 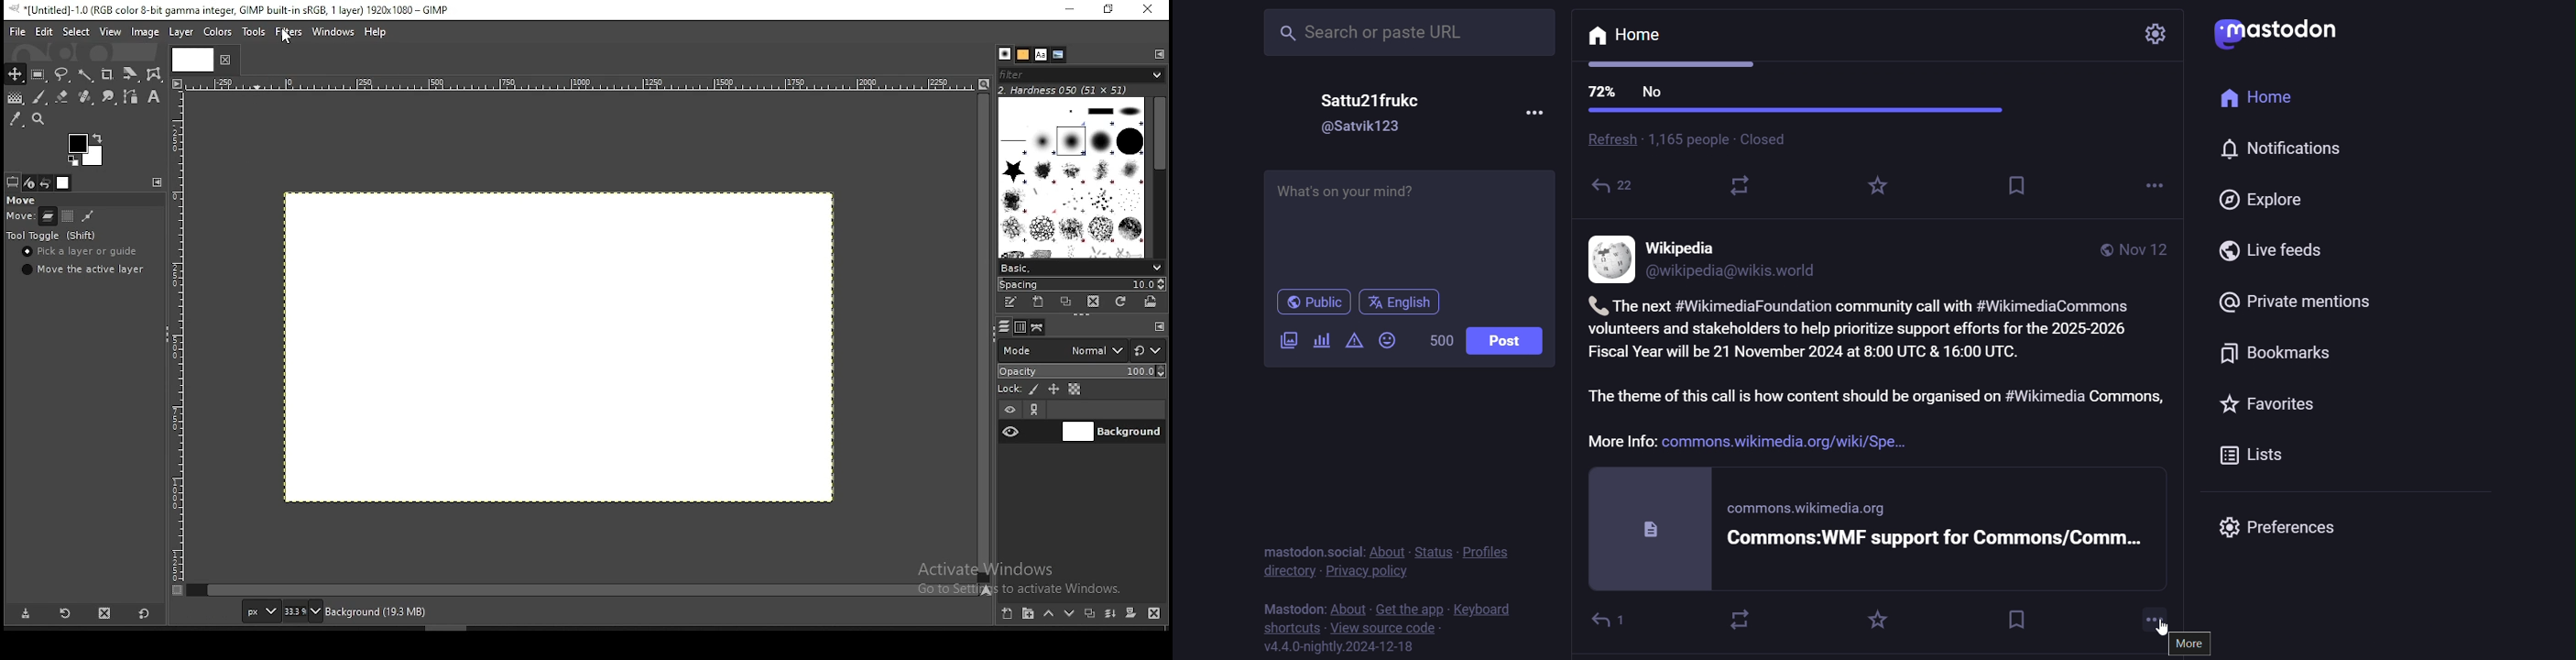 What do you see at coordinates (1011, 431) in the screenshot?
I see `layer visibility on/off` at bounding box center [1011, 431].